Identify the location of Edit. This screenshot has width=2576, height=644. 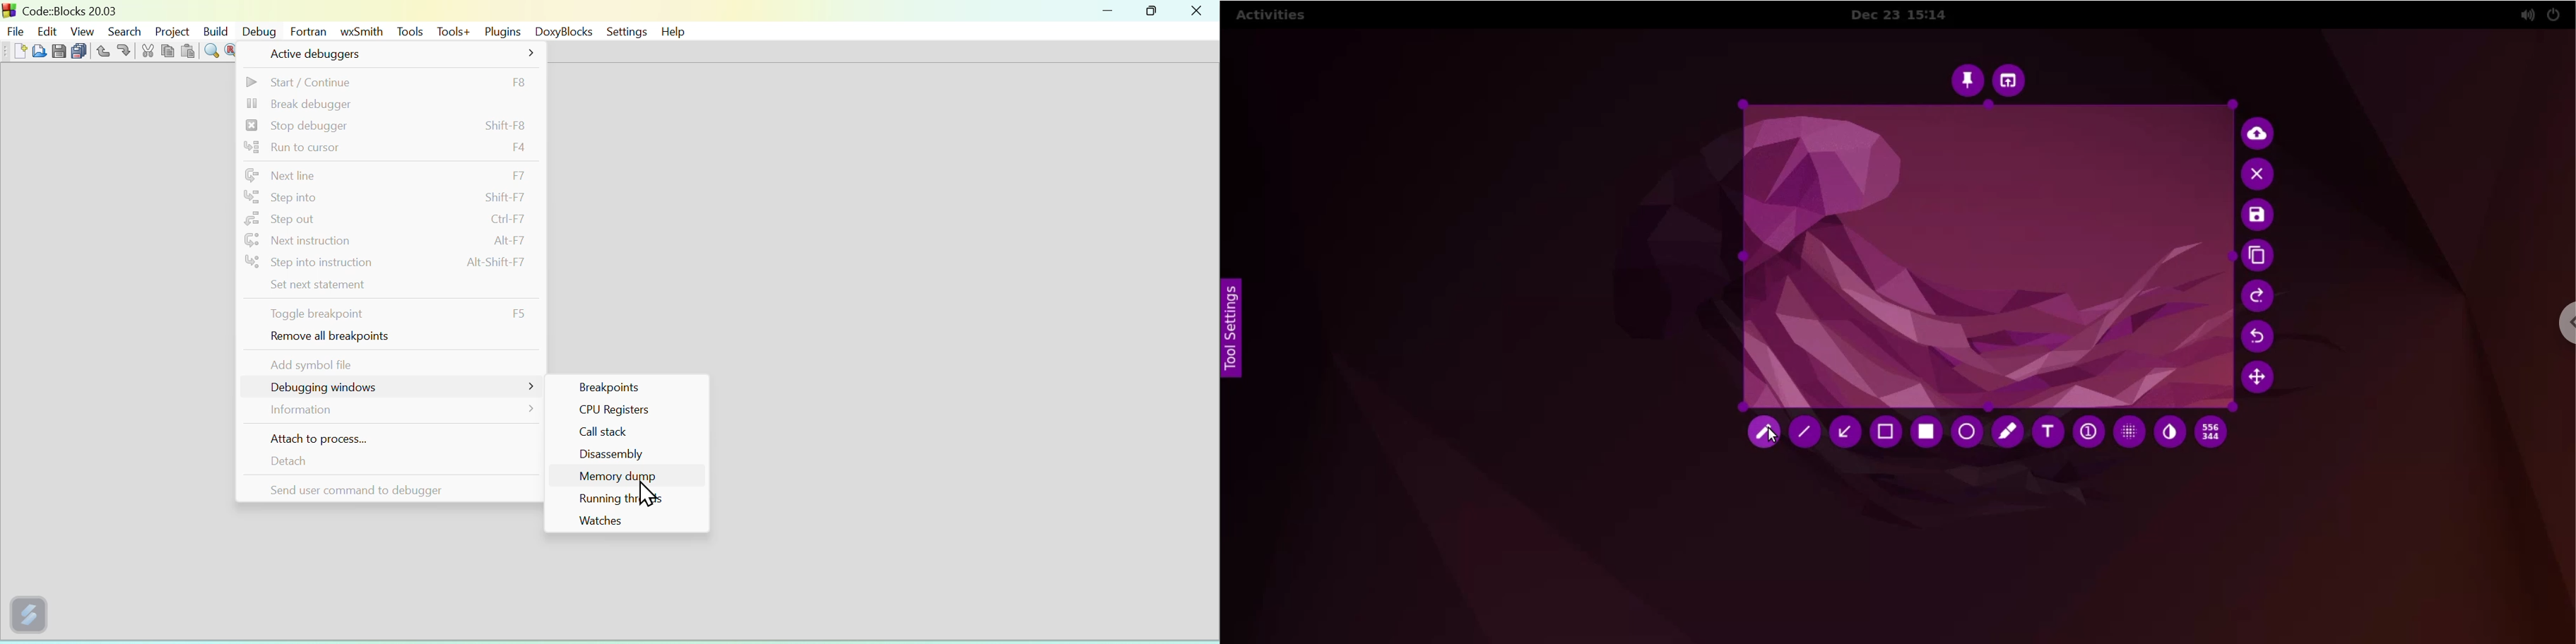
(49, 30).